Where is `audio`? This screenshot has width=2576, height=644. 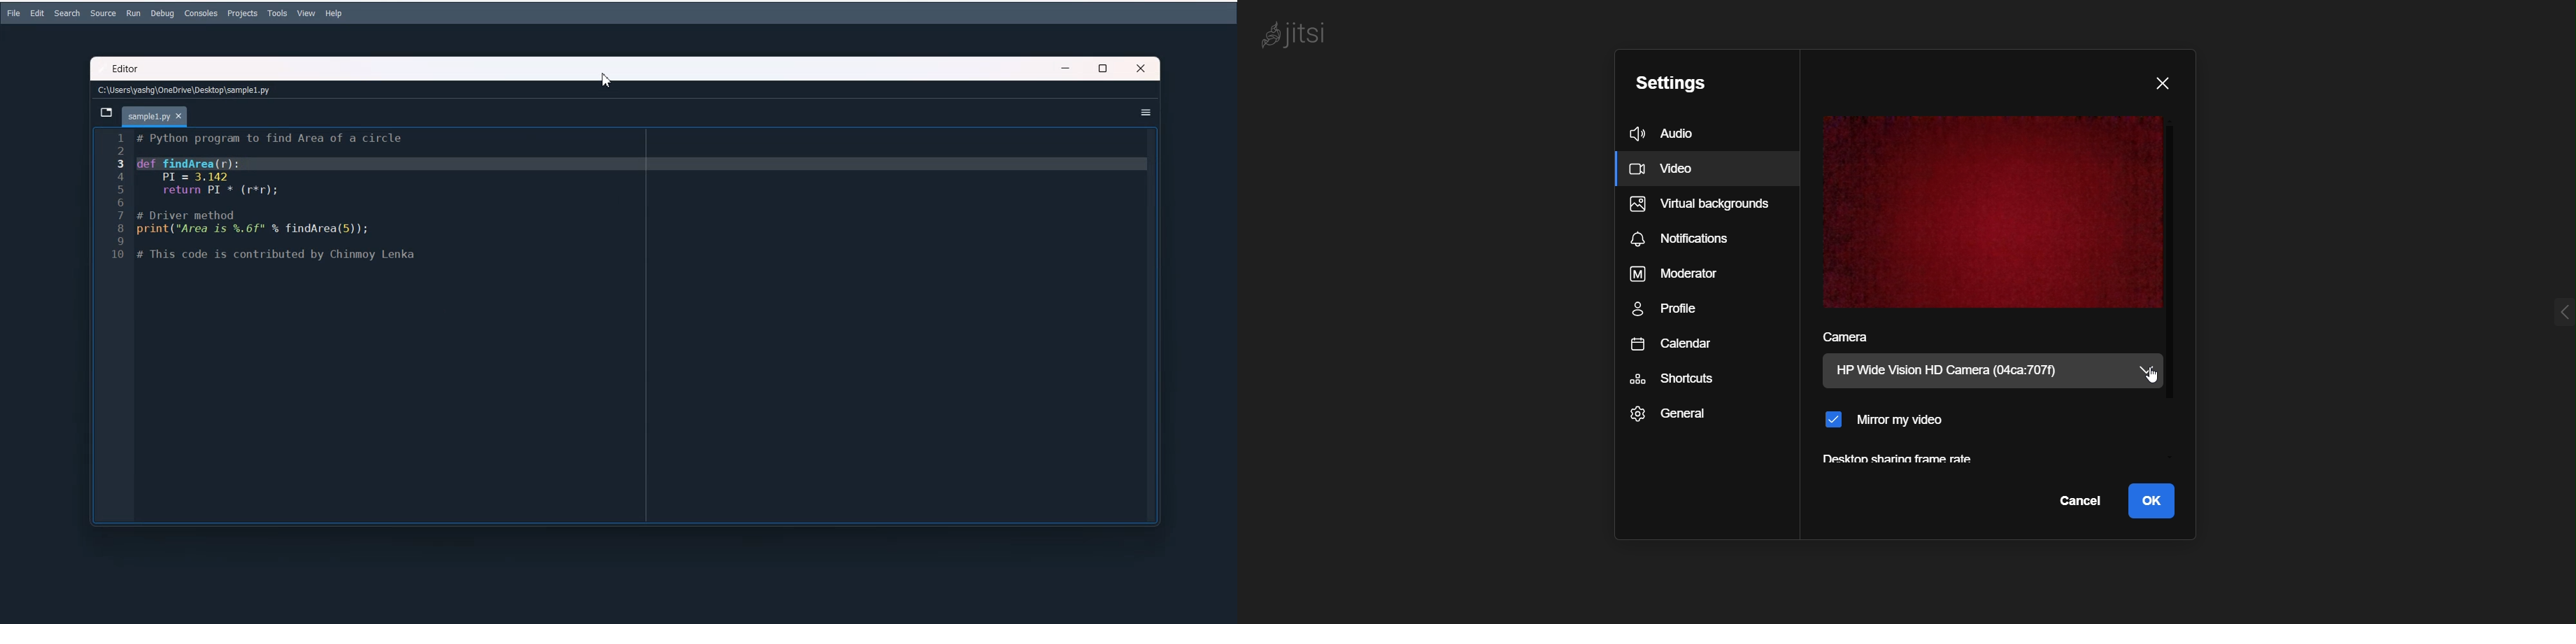 audio is located at coordinates (1662, 131).